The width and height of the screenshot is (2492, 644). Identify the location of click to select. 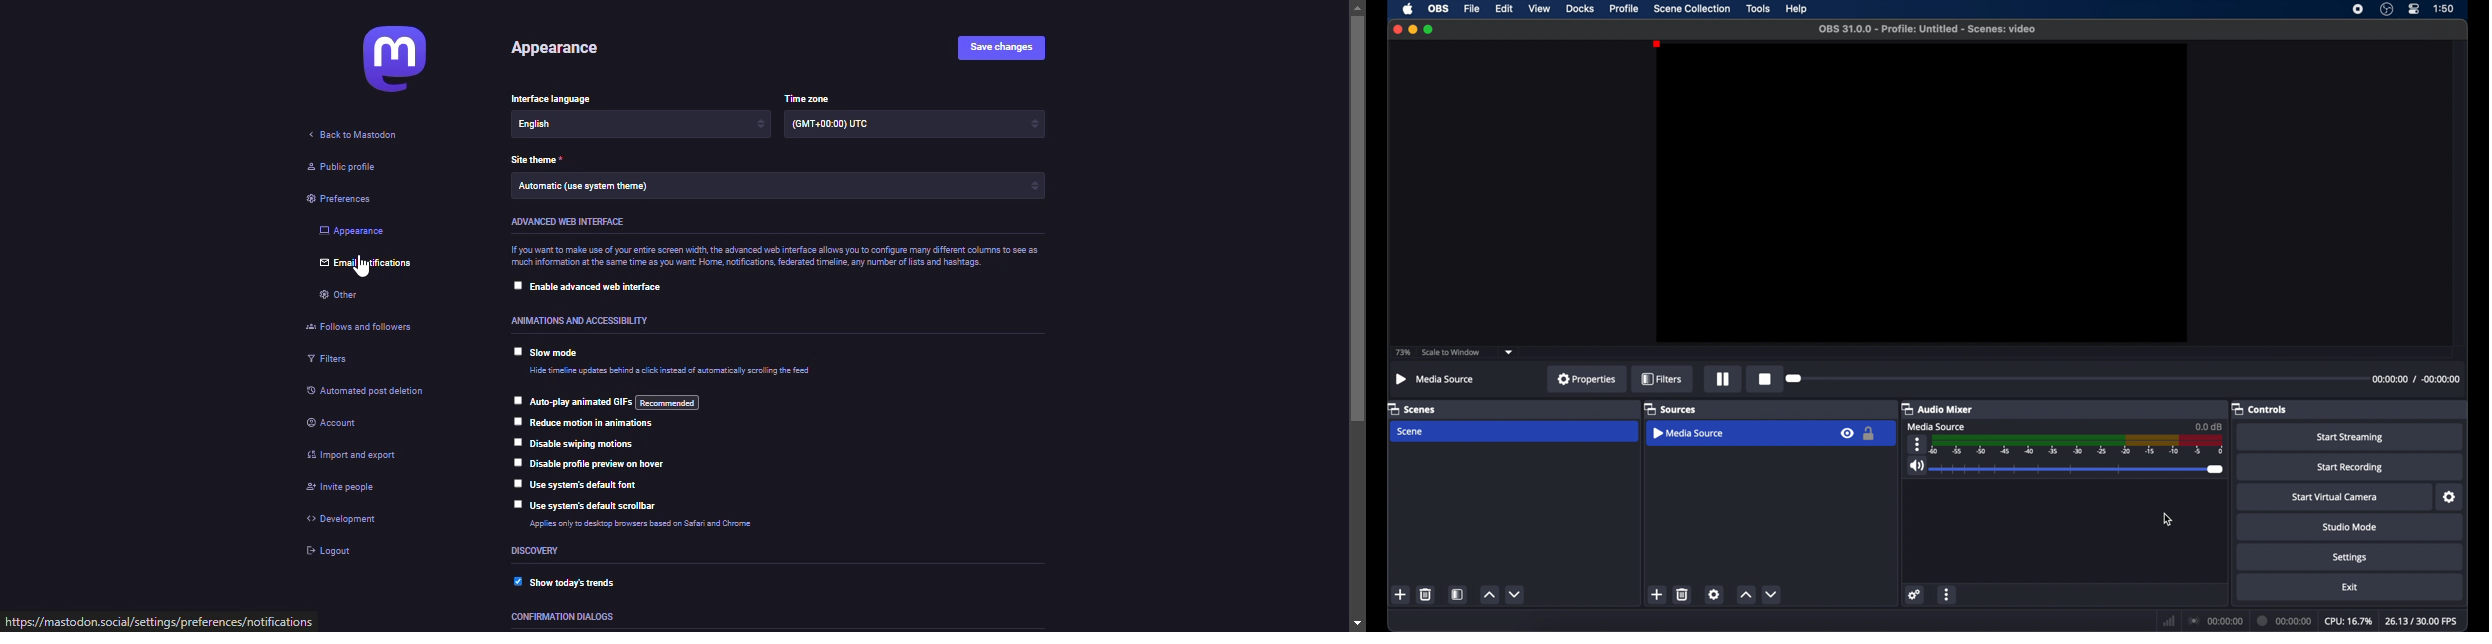
(515, 400).